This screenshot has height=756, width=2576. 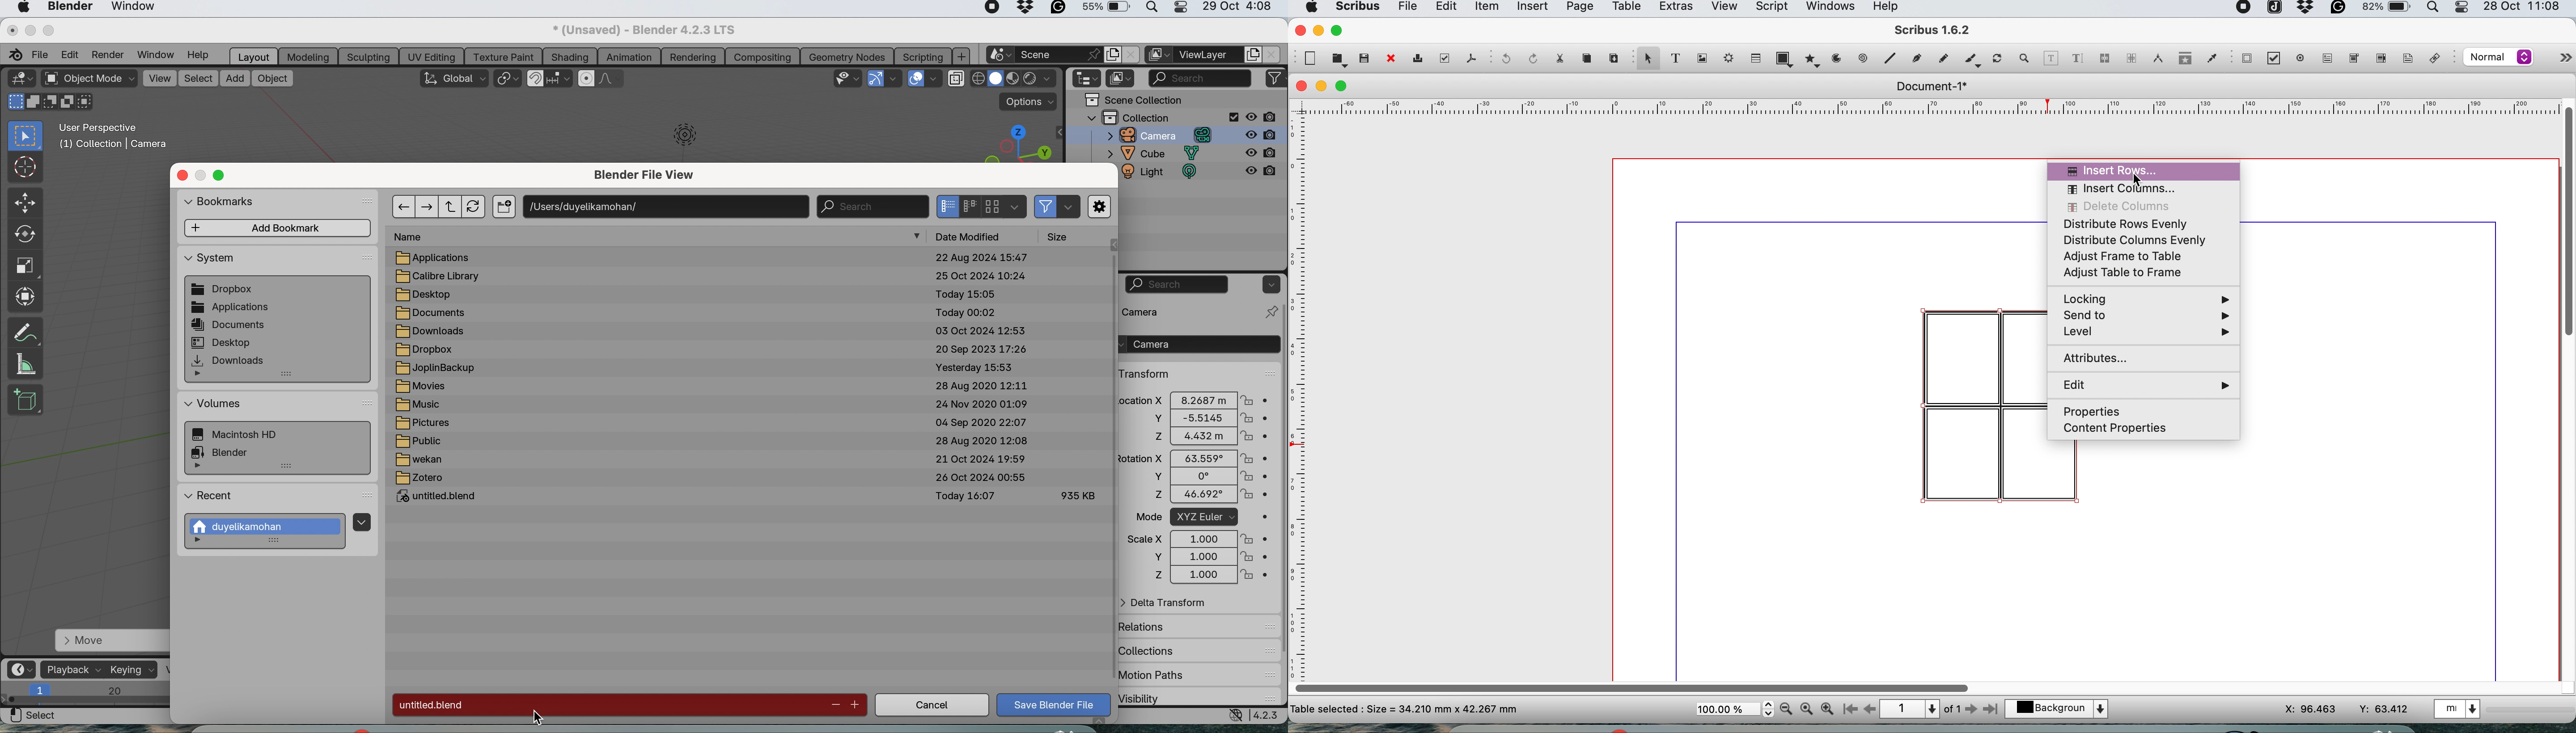 I want to click on save as pdf, so click(x=1470, y=58).